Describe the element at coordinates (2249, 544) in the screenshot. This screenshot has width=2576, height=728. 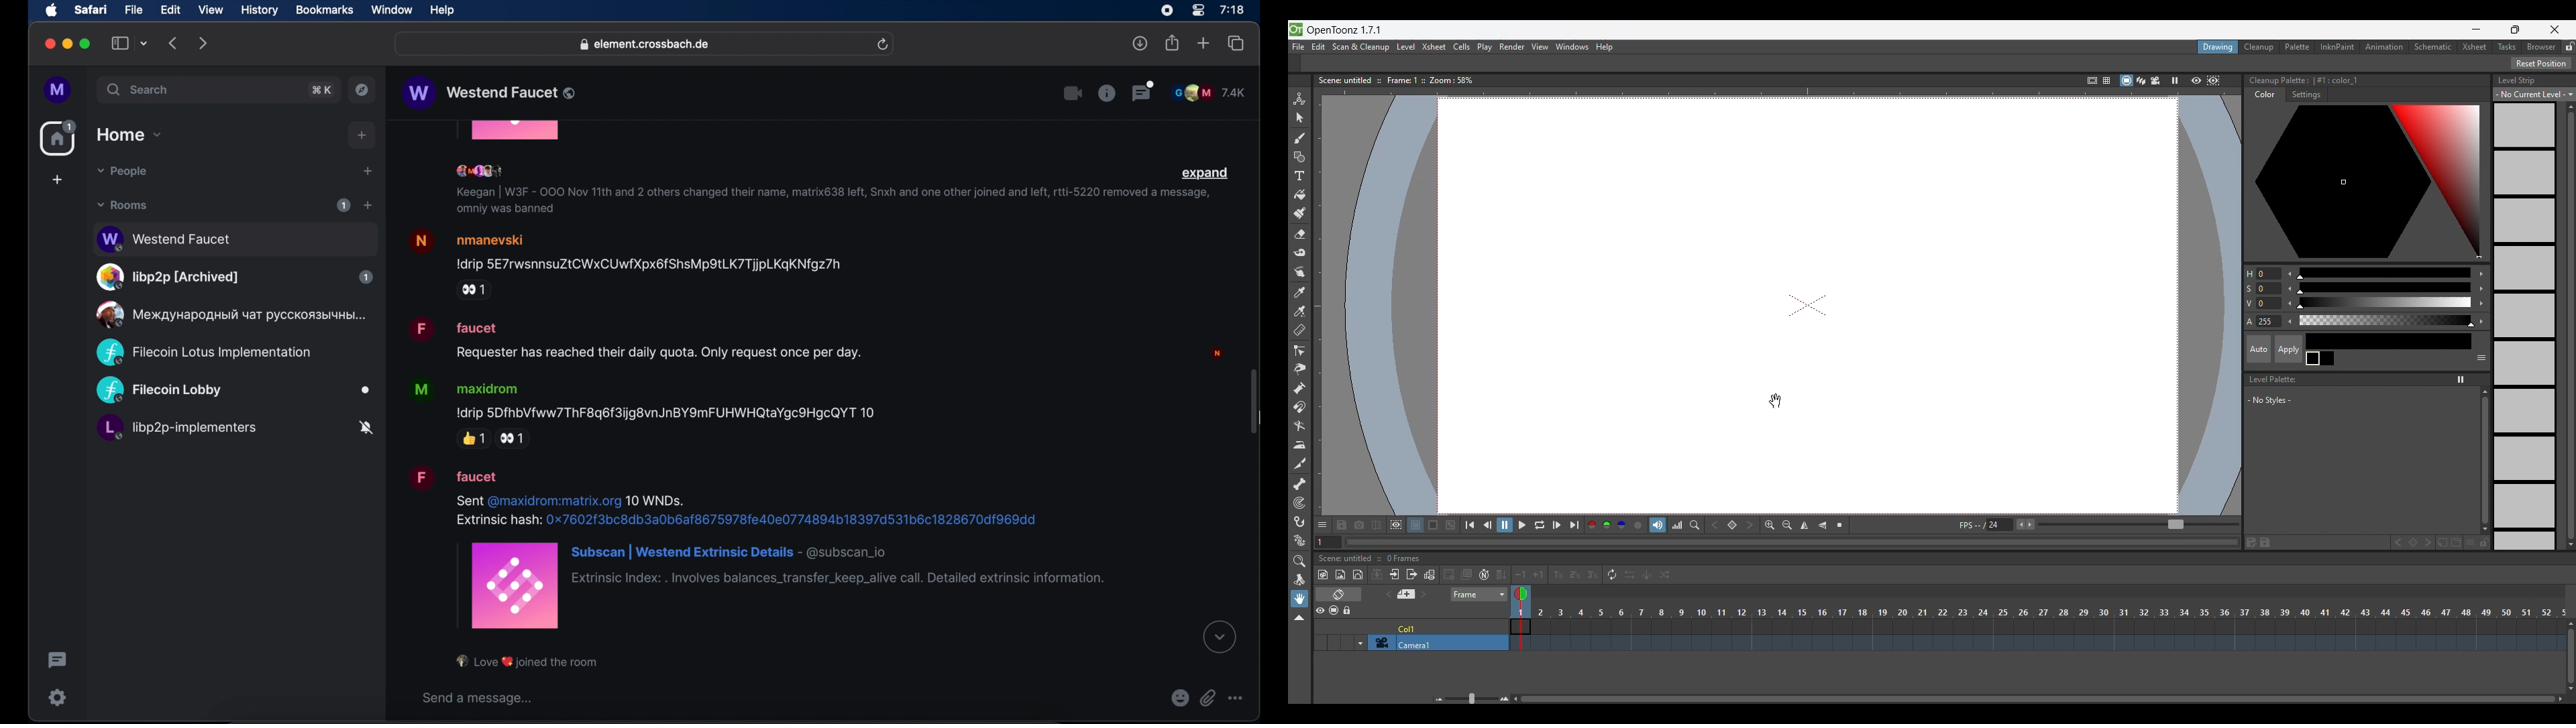
I see `Save palette as` at that location.